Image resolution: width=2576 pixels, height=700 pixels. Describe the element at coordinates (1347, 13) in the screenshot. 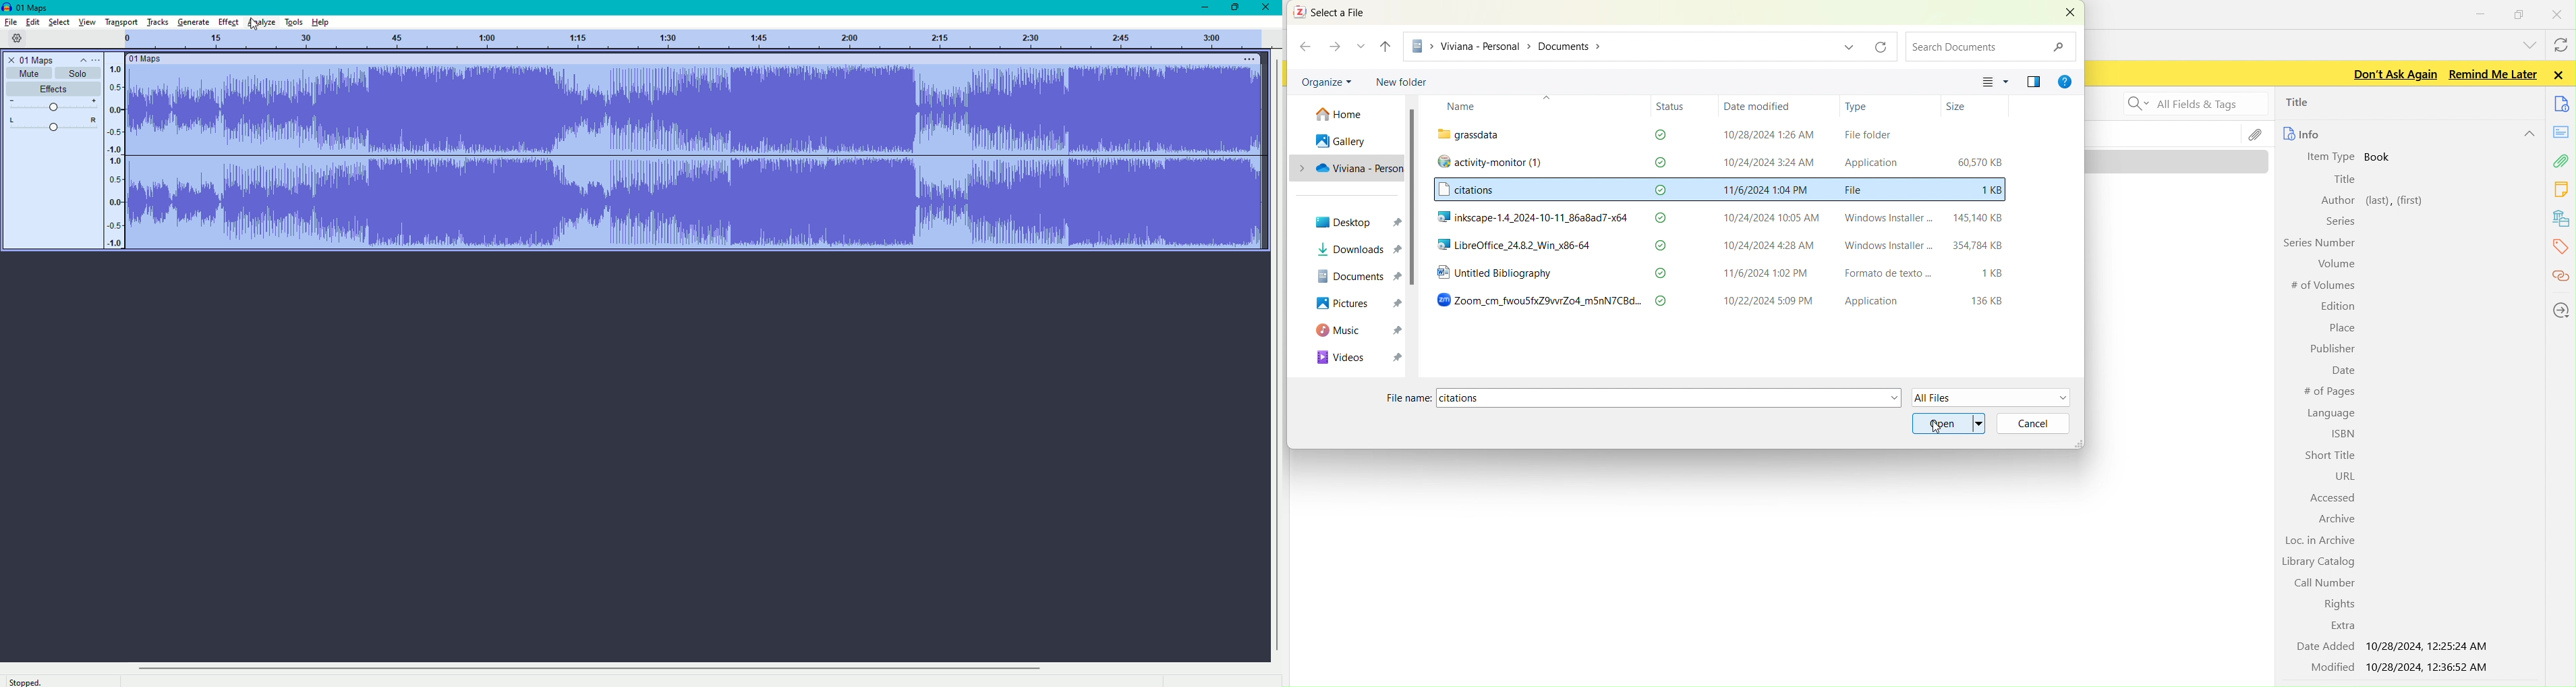

I see `select a file` at that location.